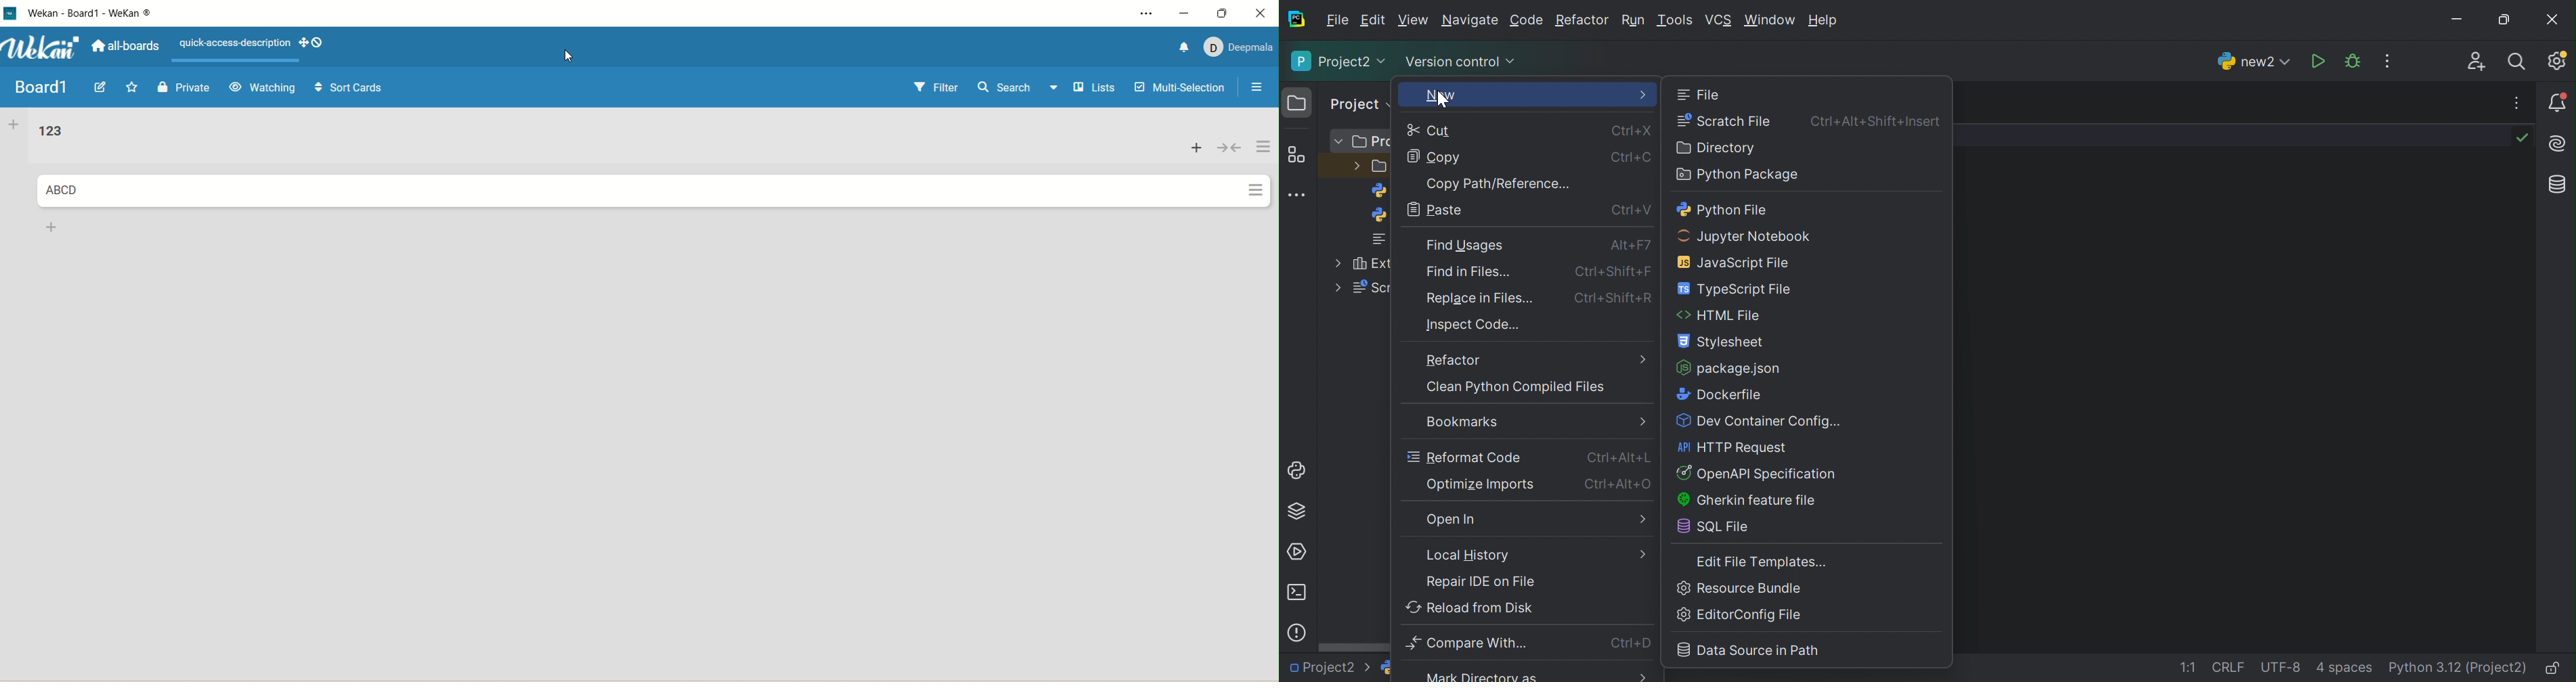 This screenshot has width=2576, height=700. I want to click on Pro, so click(1372, 143).